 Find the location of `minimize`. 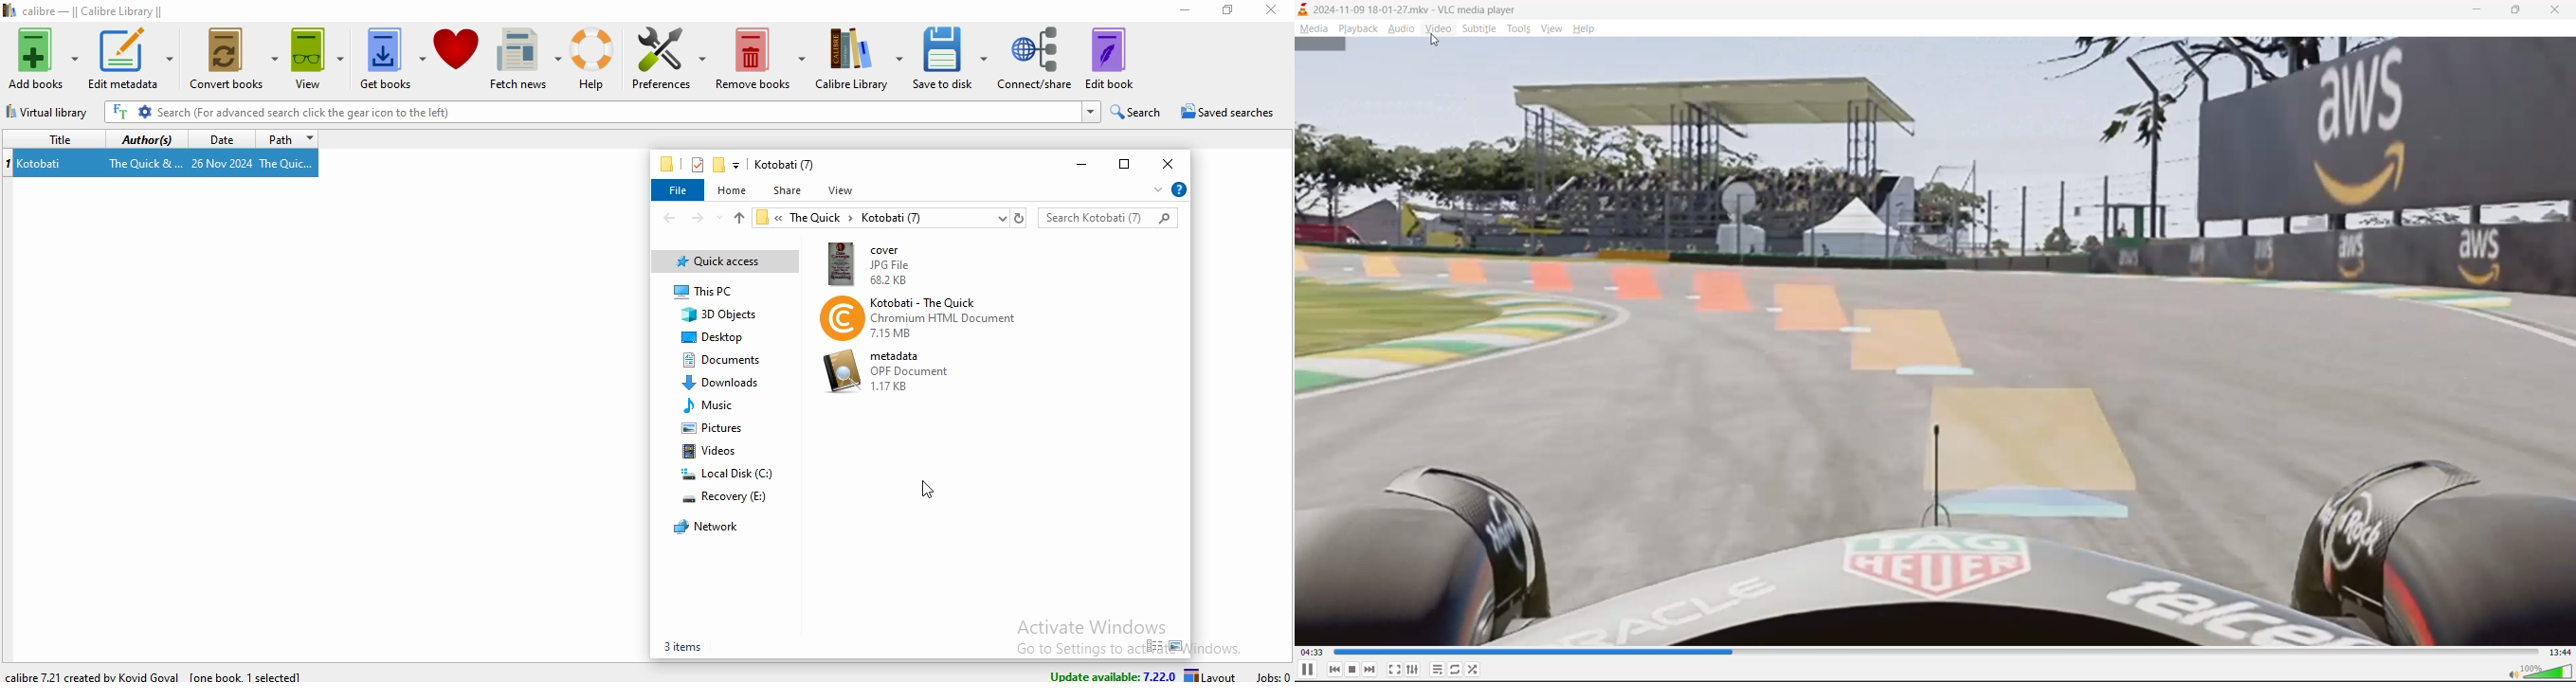

minimize is located at coordinates (2480, 11).